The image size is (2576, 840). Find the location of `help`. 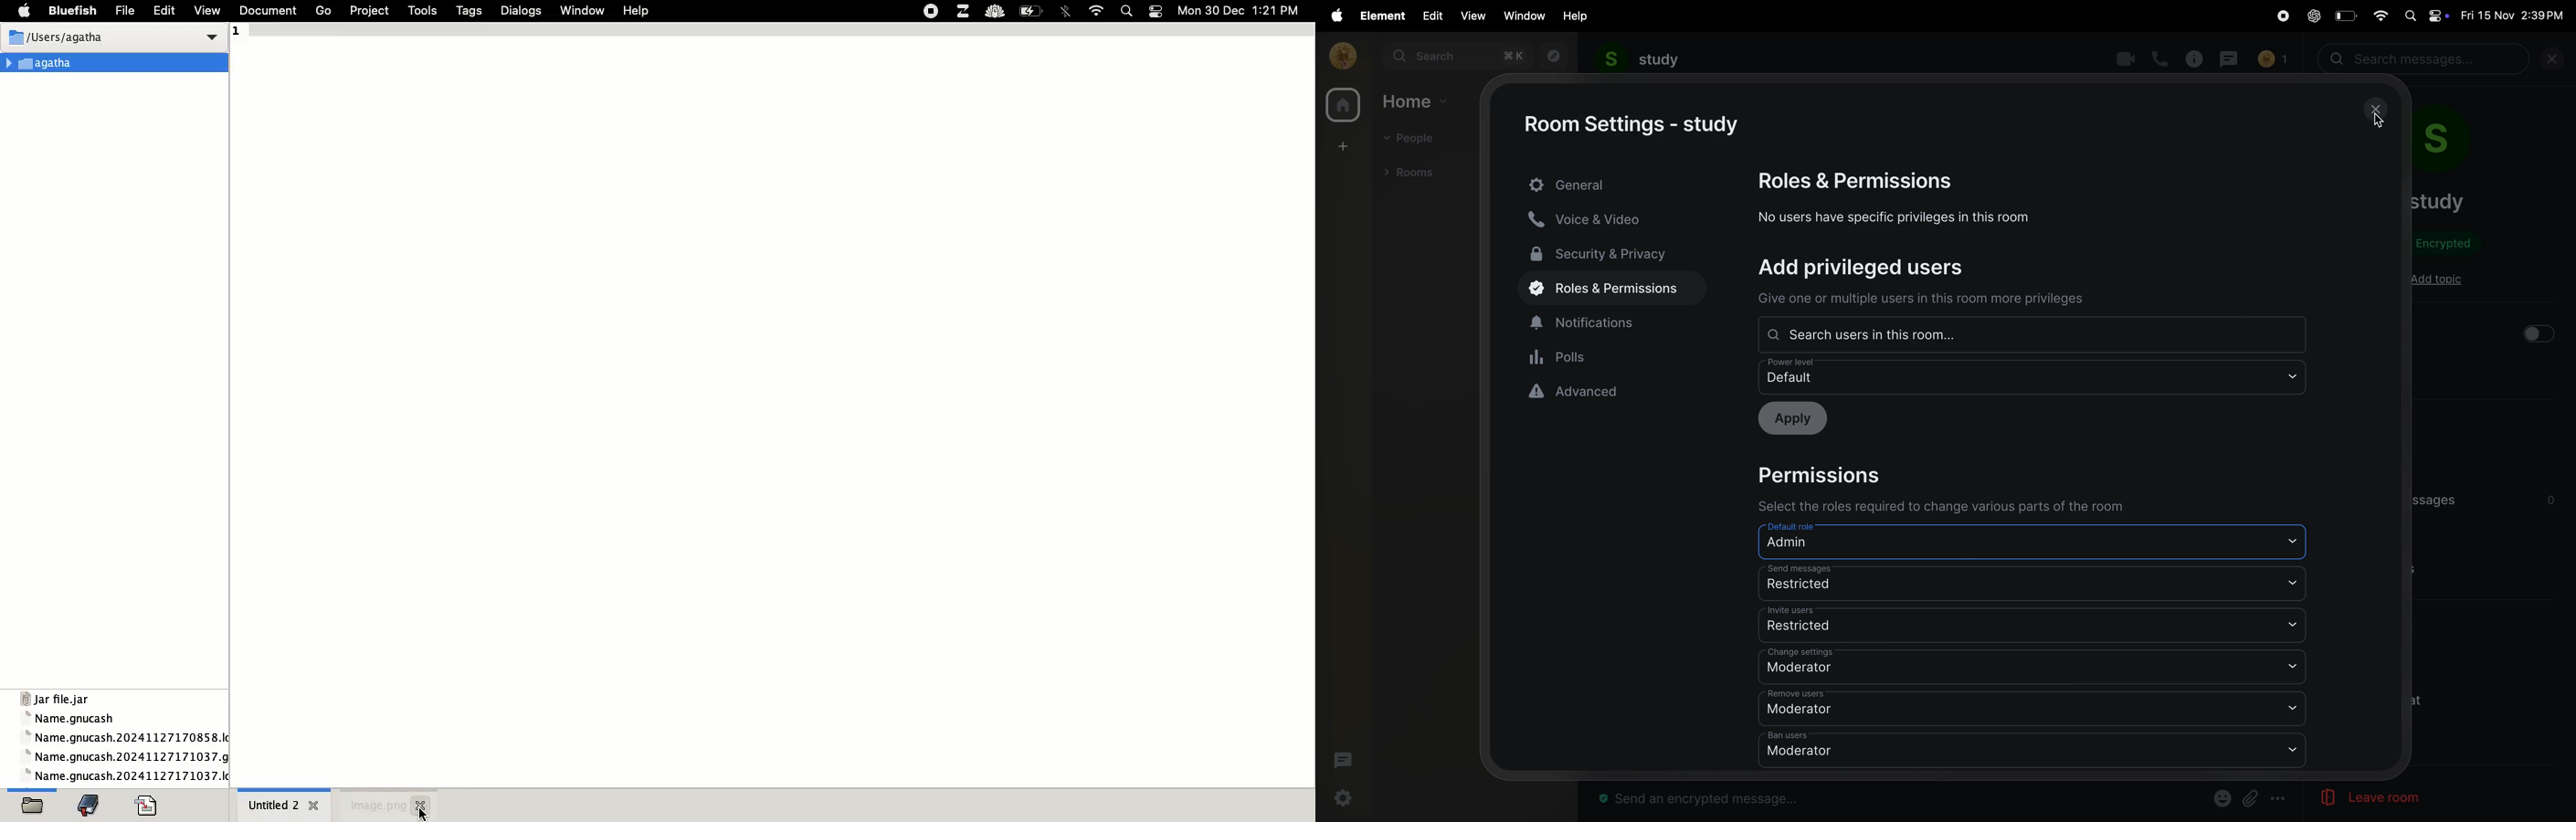

help is located at coordinates (639, 11).